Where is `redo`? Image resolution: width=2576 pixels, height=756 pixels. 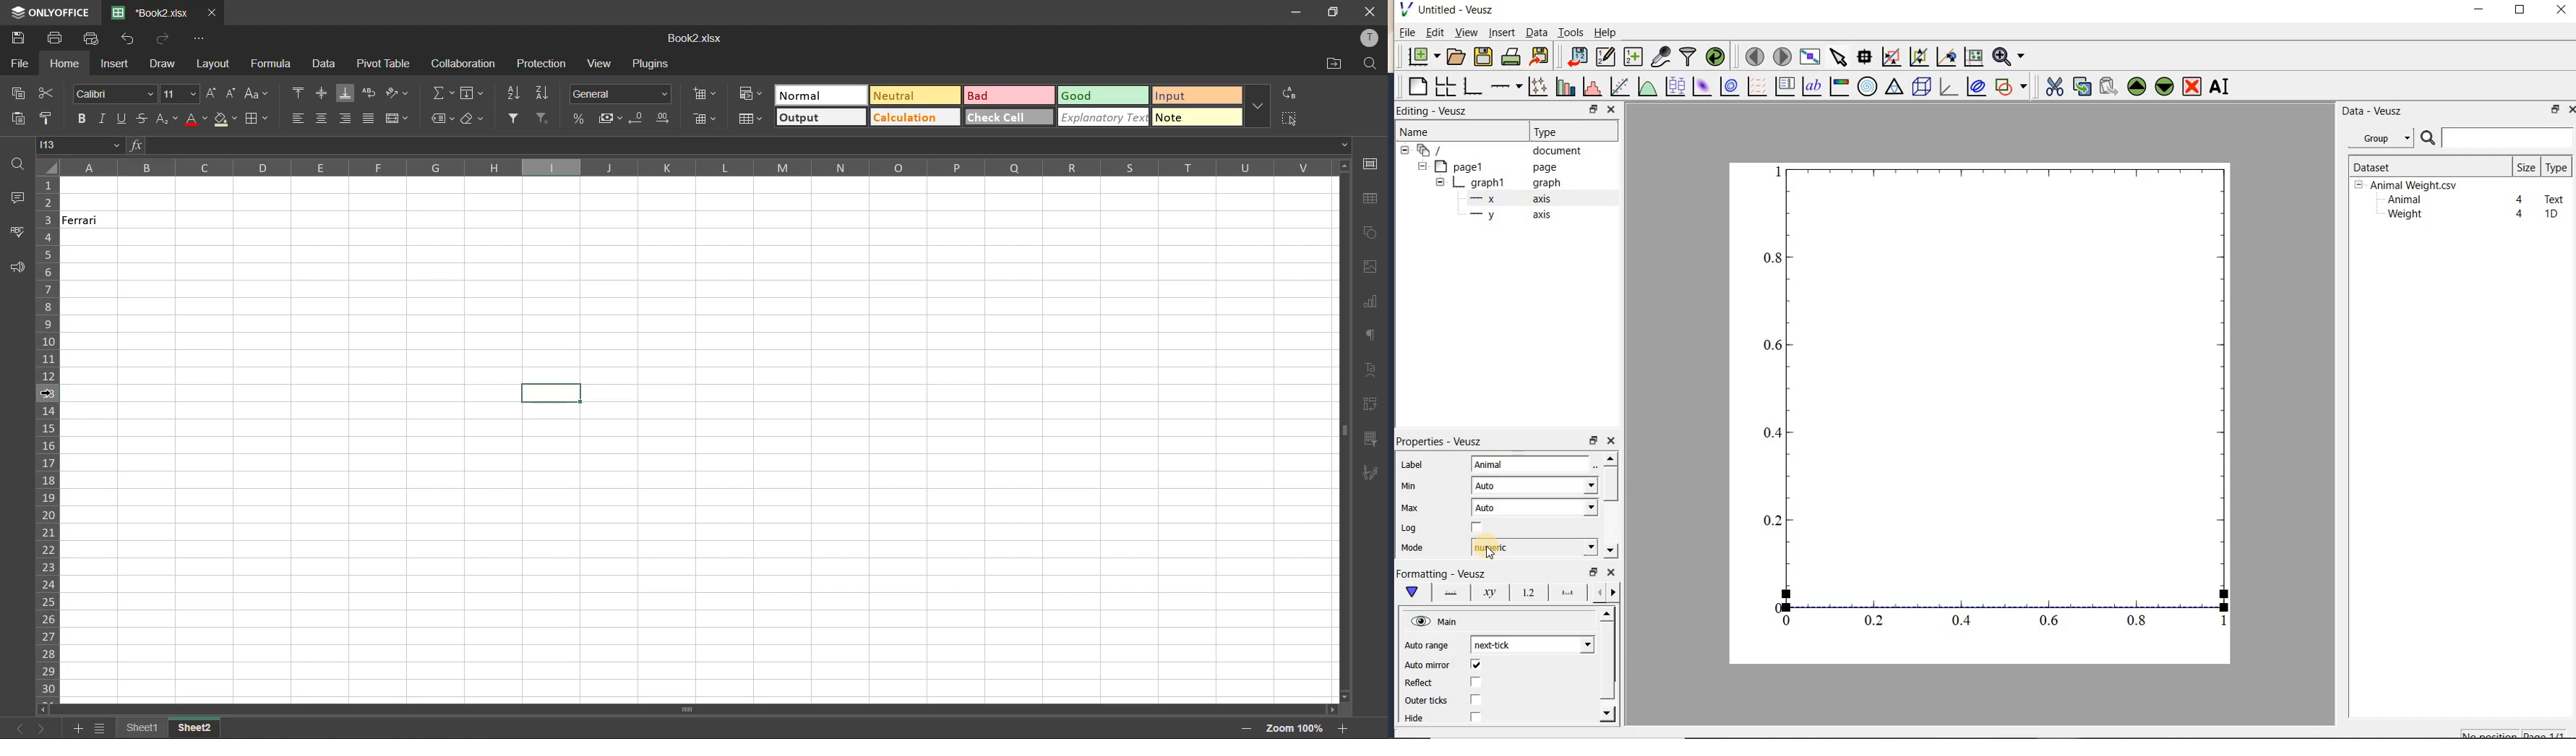
redo is located at coordinates (165, 39).